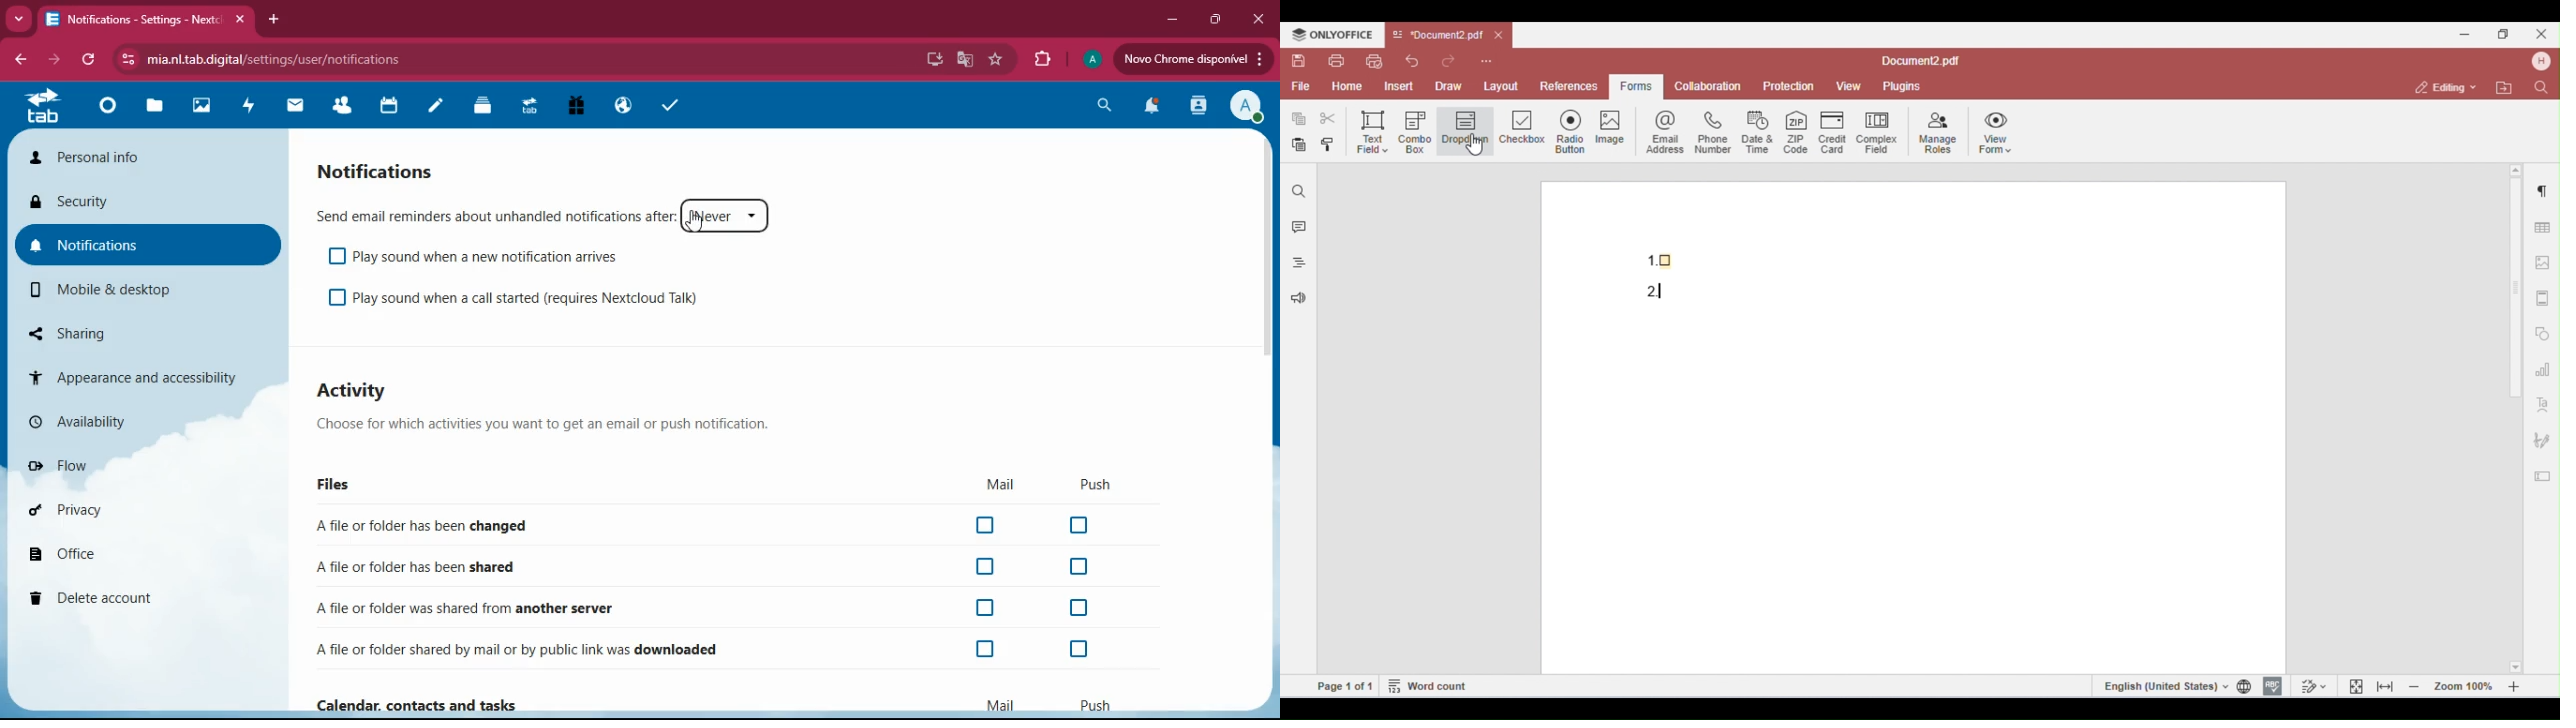  Describe the element at coordinates (1259, 20) in the screenshot. I see `close` at that location.